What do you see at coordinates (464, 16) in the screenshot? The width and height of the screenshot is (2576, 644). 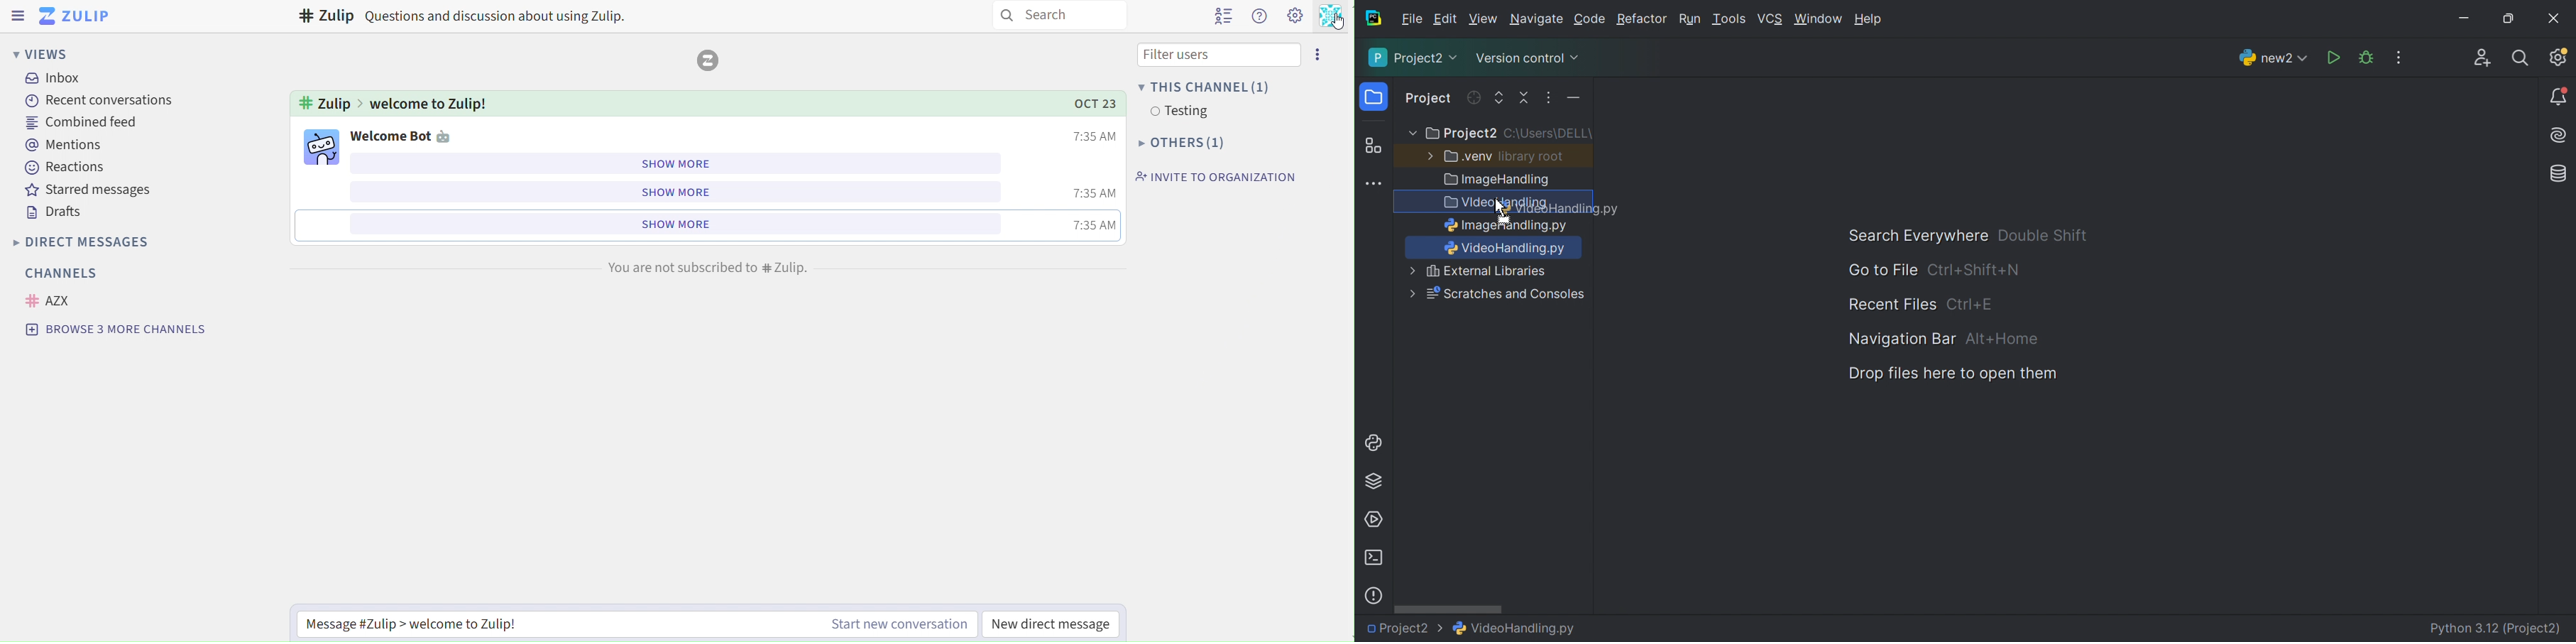 I see `#Zulip Question and discussion about using Zulip` at bounding box center [464, 16].